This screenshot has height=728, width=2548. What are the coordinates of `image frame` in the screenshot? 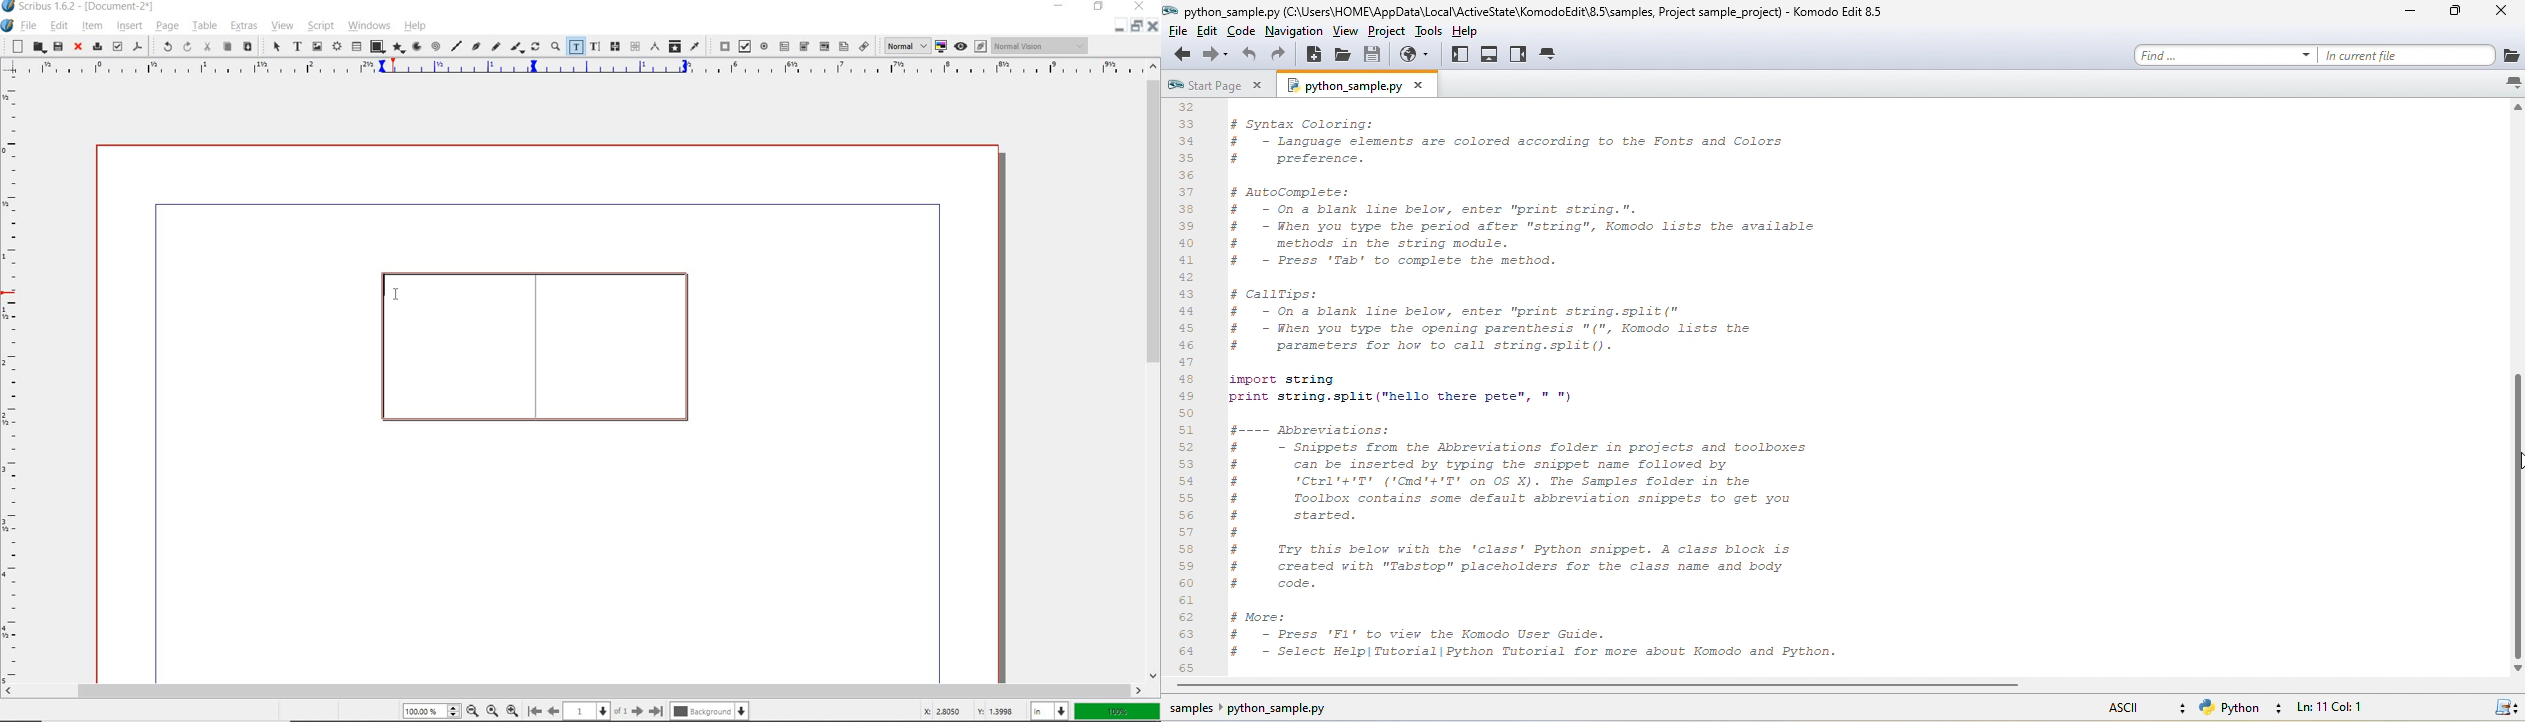 It's located at (317, 46).